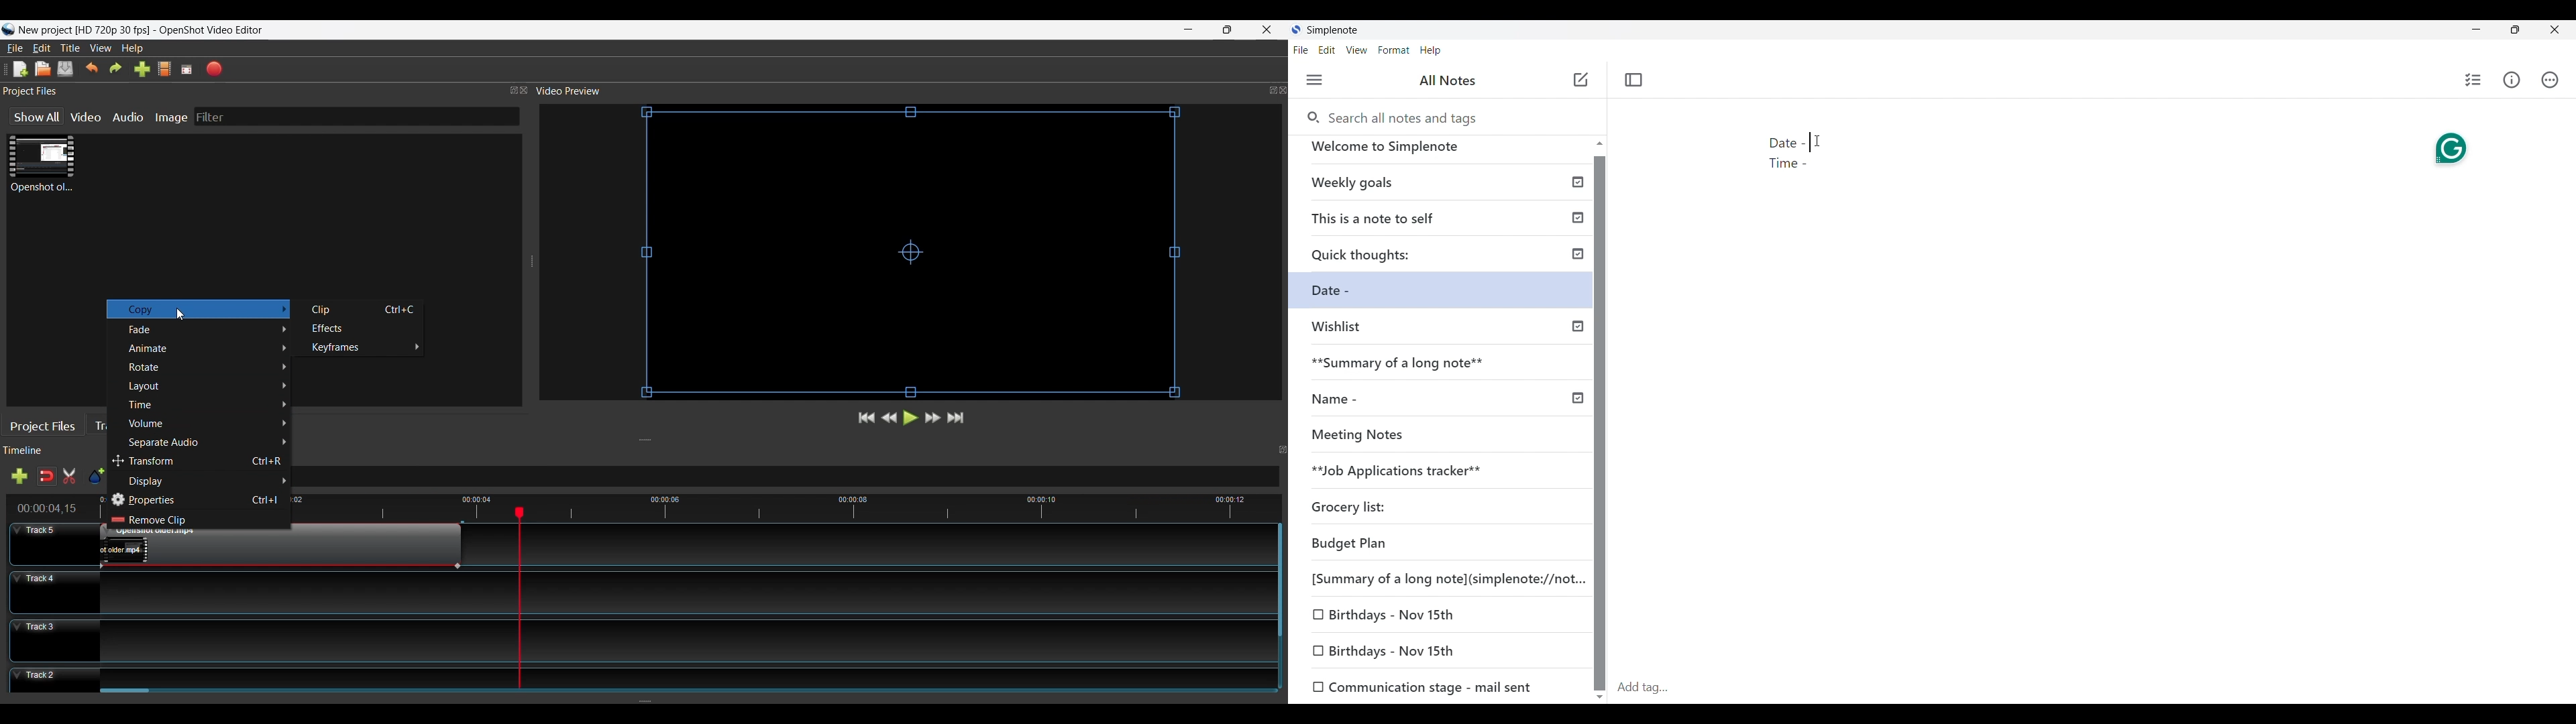 This screenshot has width=2576, height=728. I want to click on Track Panel, so click(682, 676).